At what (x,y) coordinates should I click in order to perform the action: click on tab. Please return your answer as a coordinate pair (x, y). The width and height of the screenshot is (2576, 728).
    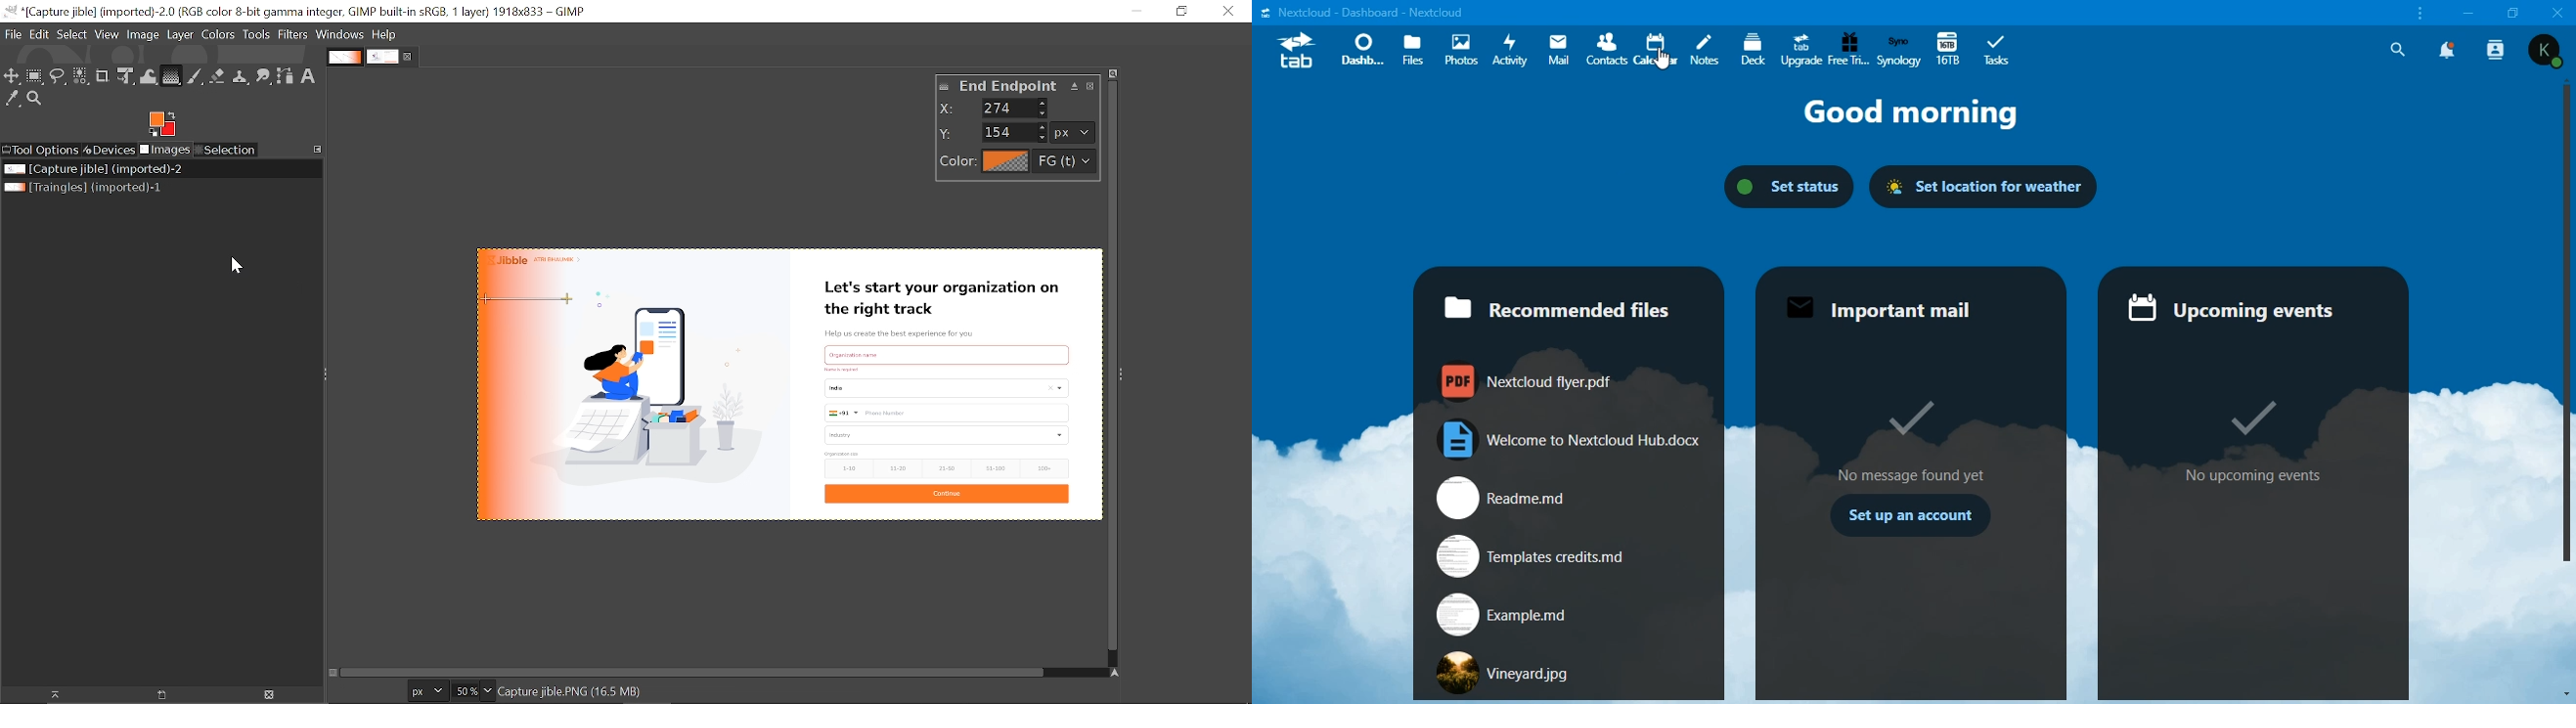
    Looking at the image, I should click on (1305, 51).